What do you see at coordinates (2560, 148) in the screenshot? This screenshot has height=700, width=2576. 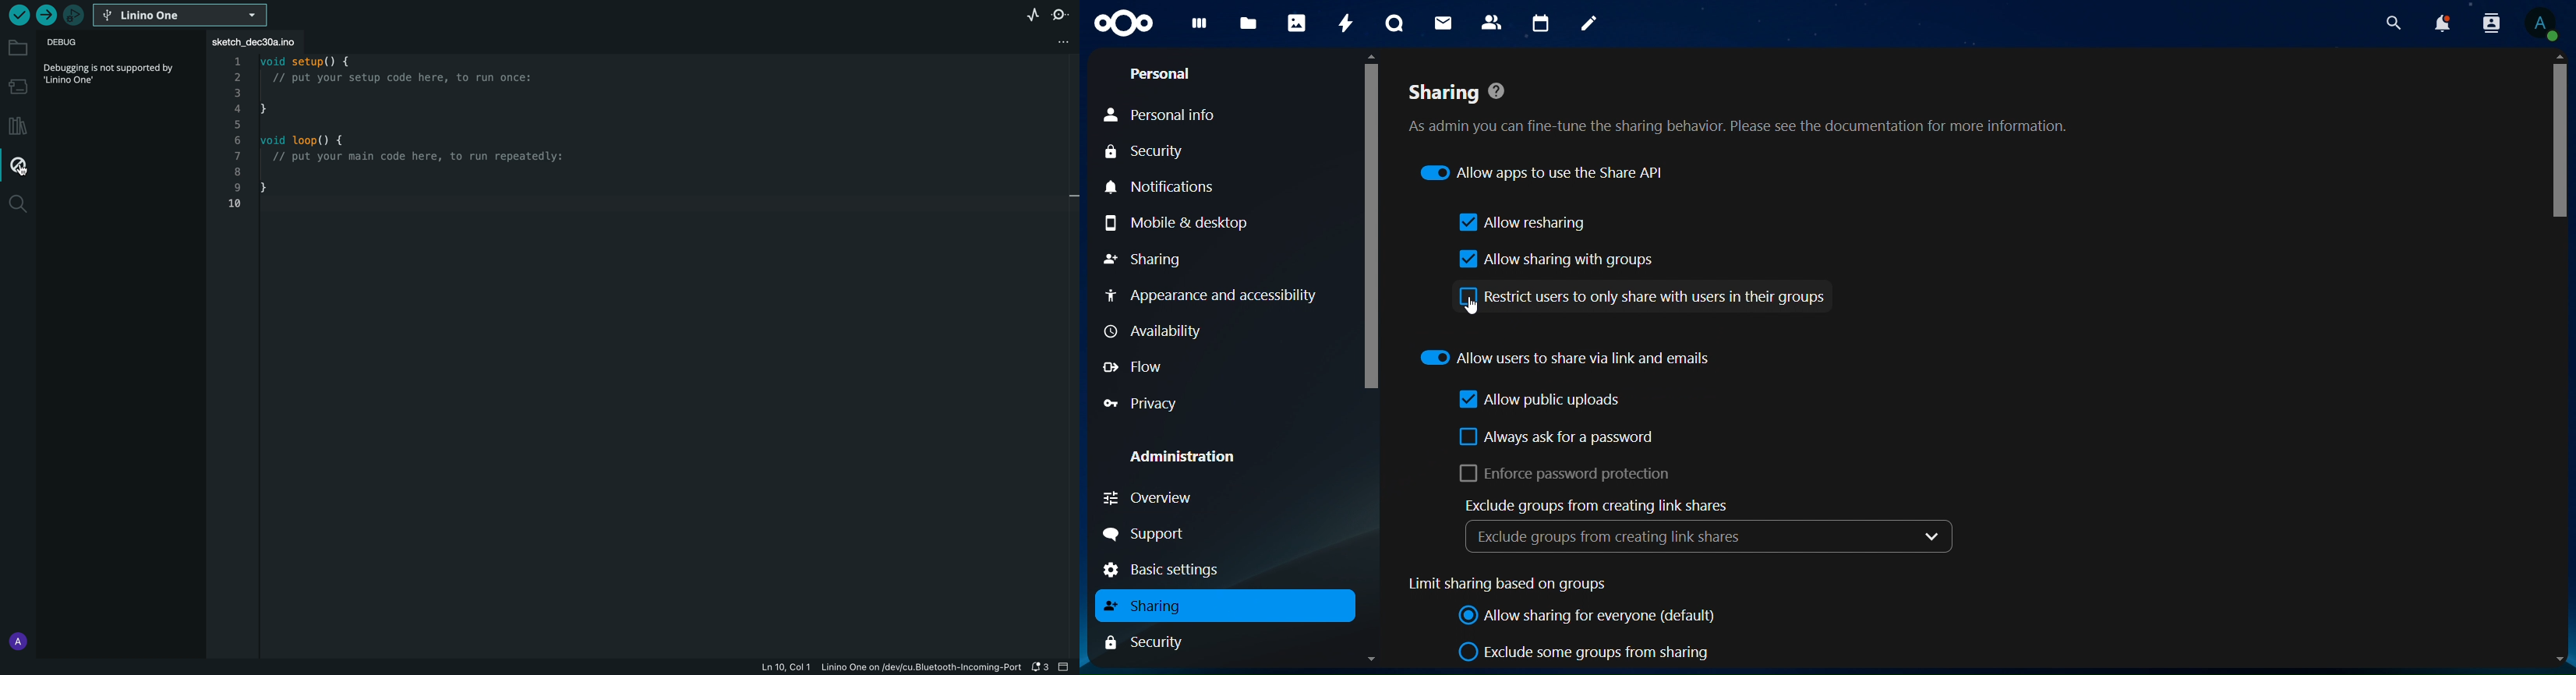 I see `scrollbar` at bounding box center [2560, 148].